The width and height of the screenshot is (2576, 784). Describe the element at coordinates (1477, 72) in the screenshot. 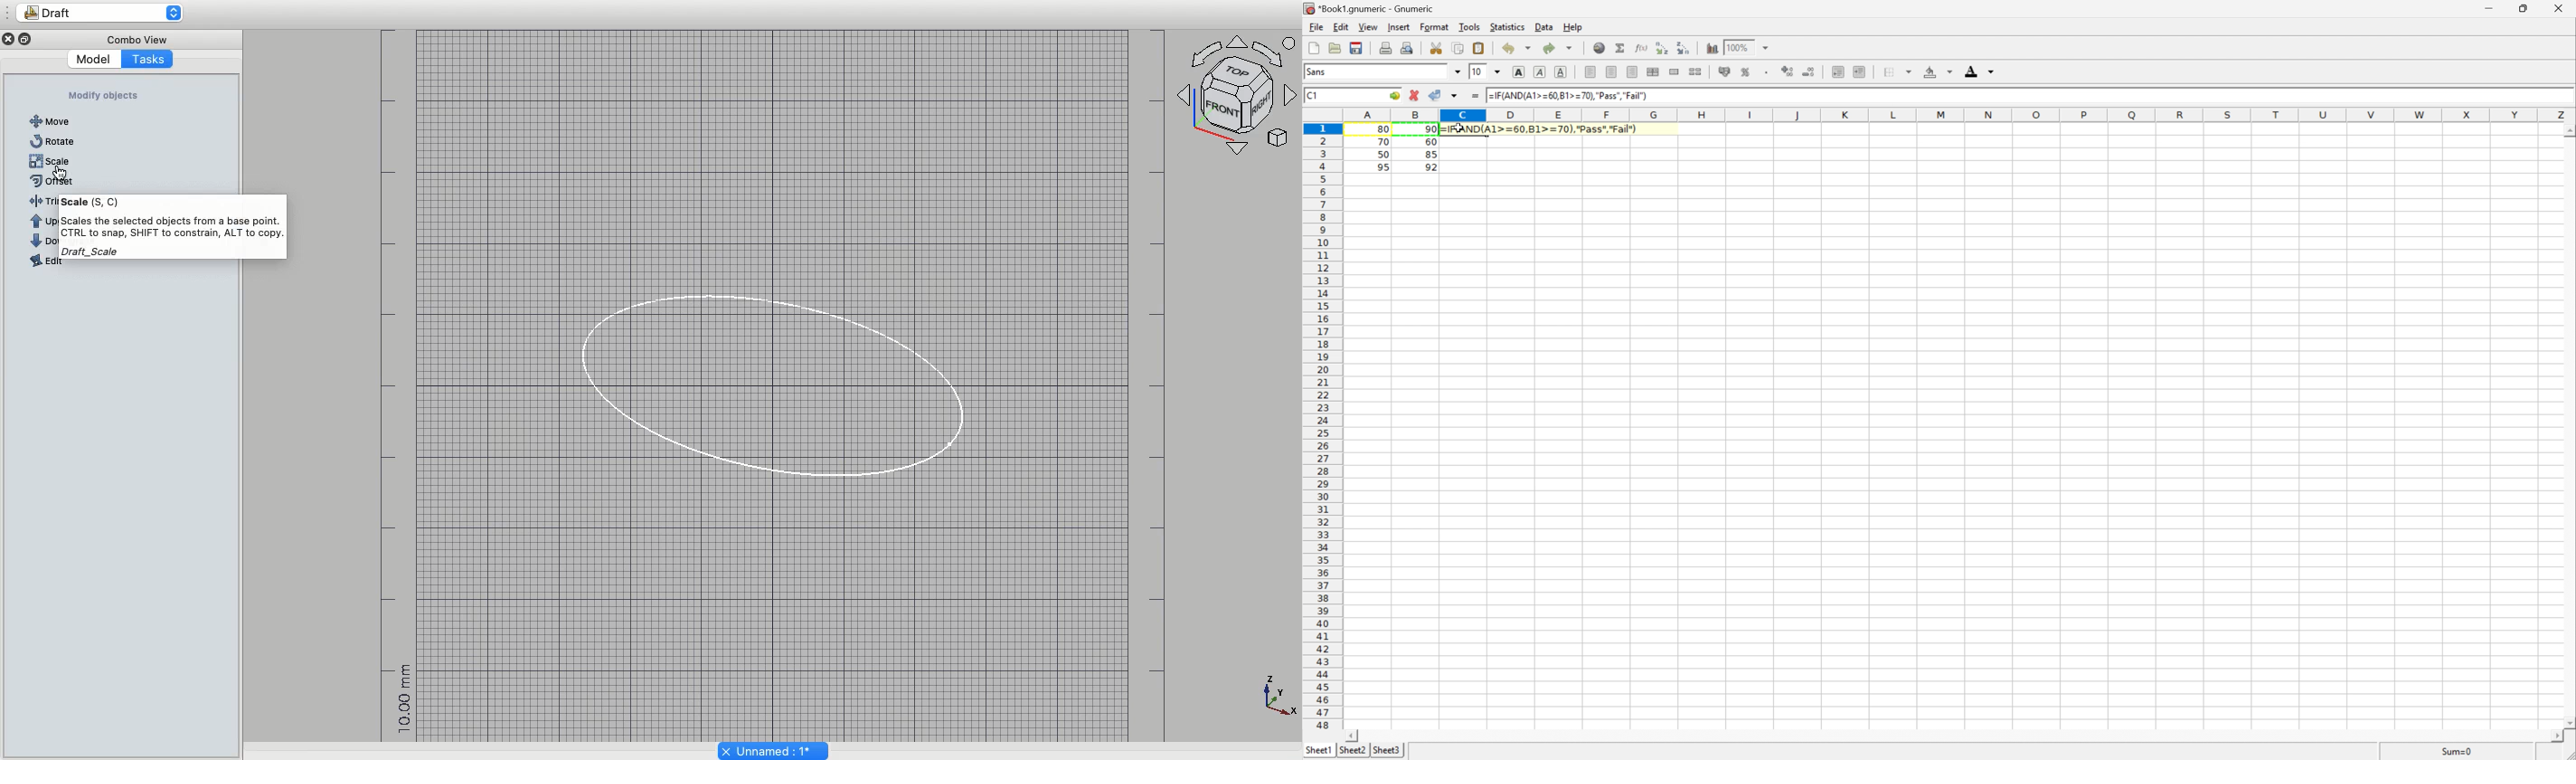

I see `10` at that location.